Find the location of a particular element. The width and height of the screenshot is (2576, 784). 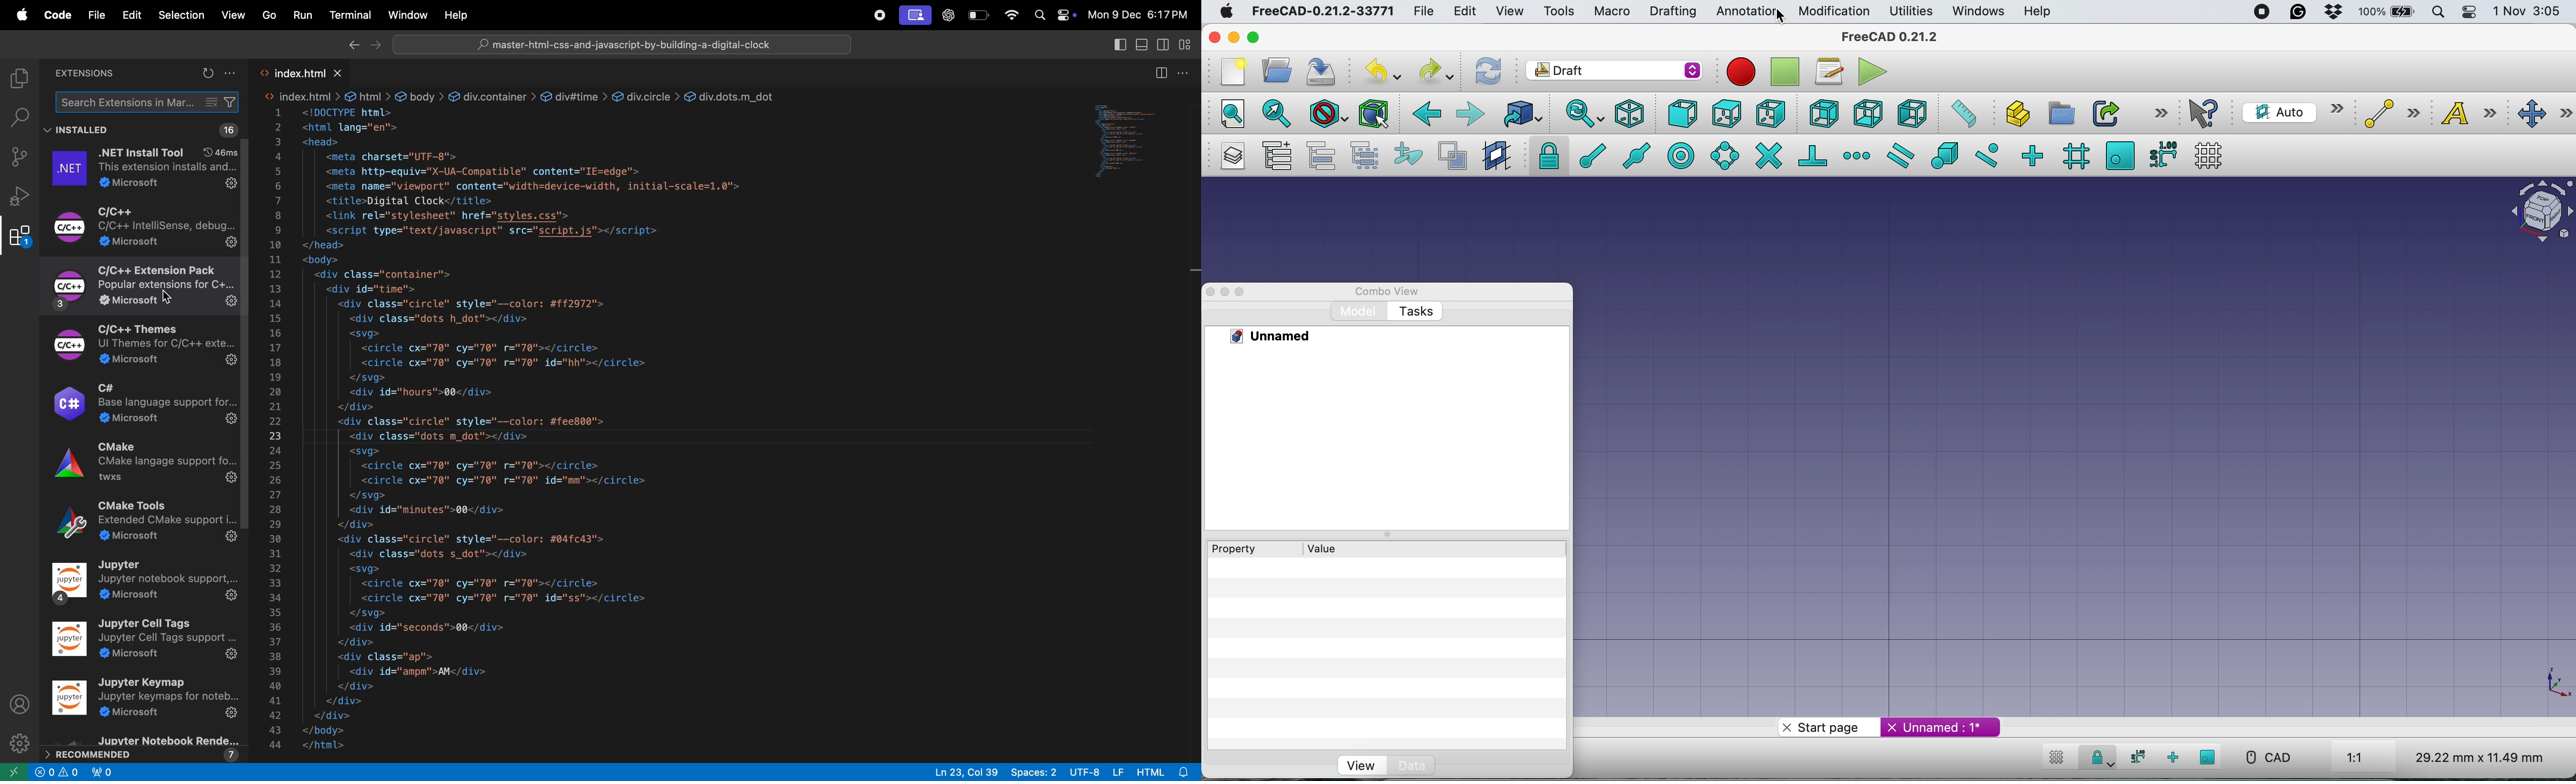

maximise is located at coordinates (1245, 290).